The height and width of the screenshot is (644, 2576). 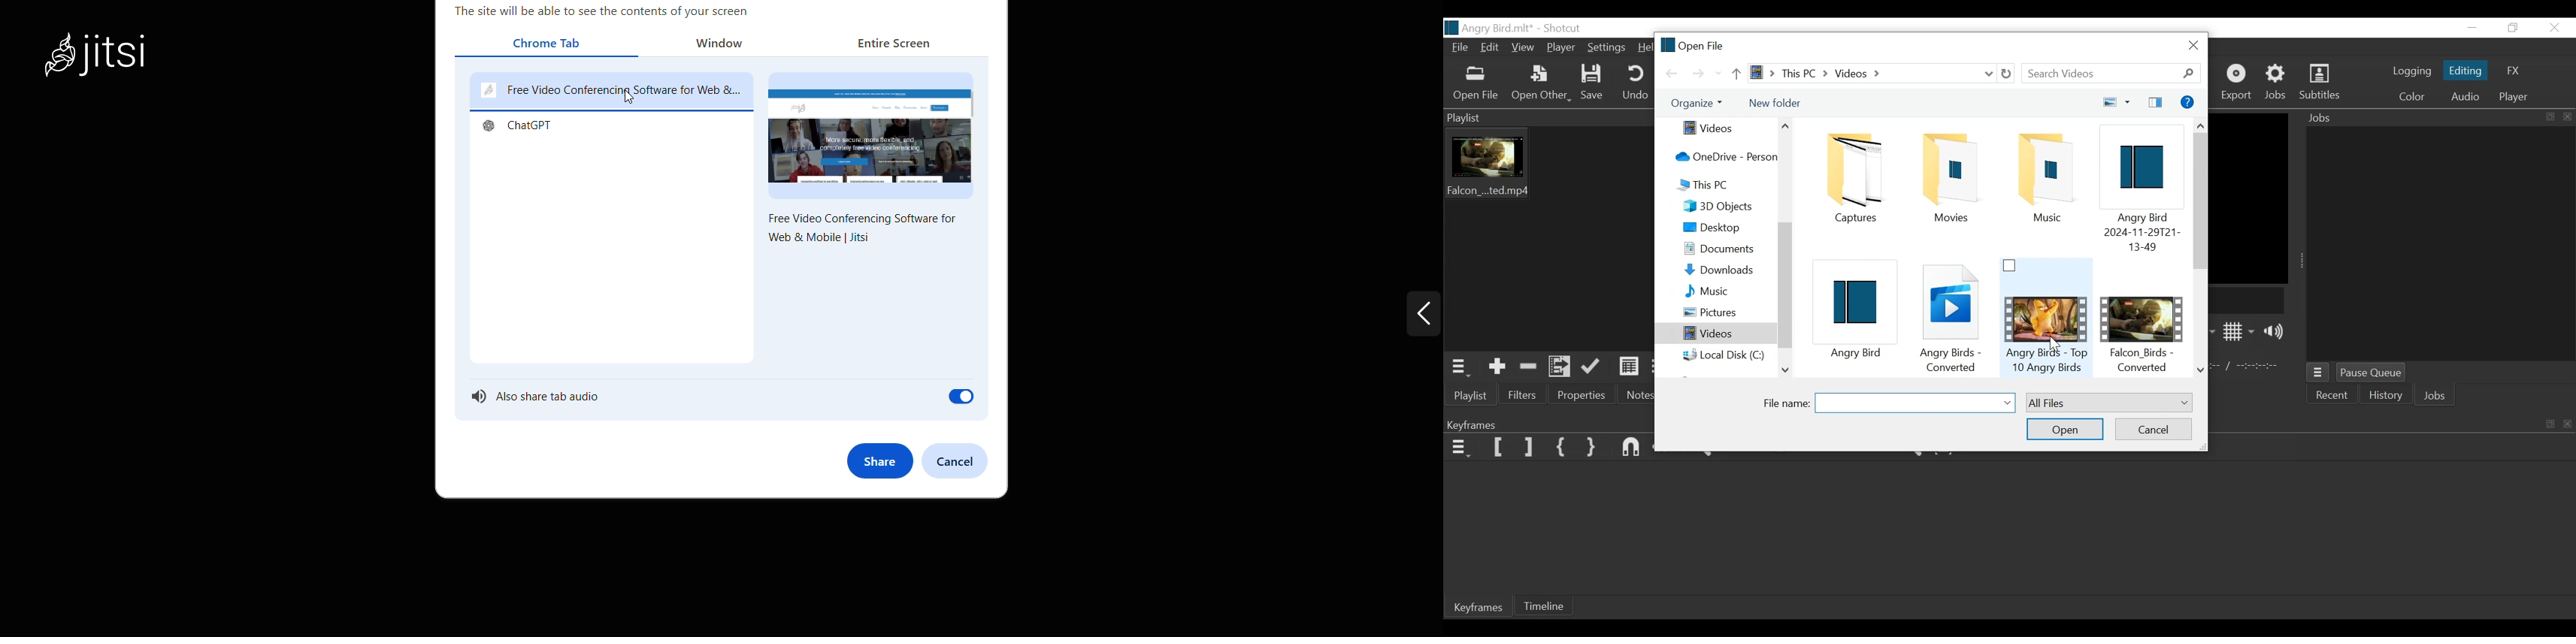 What do you see at coordinates (1607, 48) in the screenshot?
I see `Settings` at bounding box center [1607, 48].